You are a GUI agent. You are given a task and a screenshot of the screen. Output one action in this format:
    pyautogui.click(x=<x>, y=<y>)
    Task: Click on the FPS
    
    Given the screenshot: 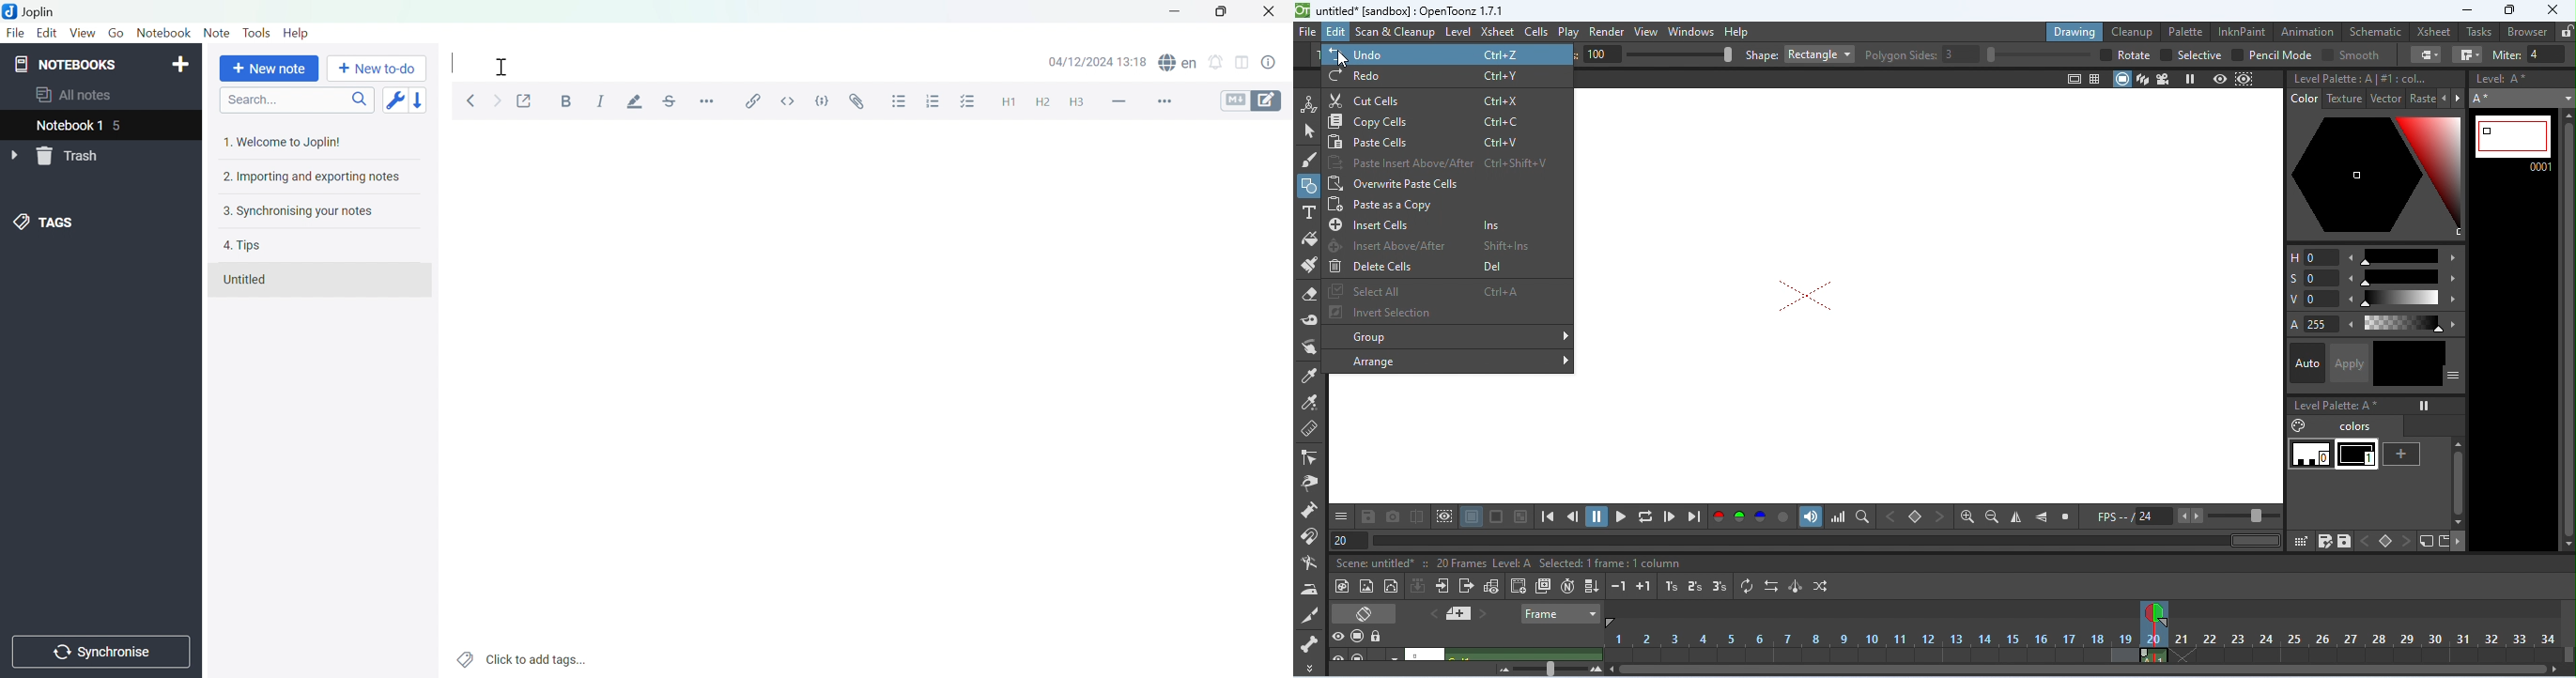 What is the action you would take?
    pyautogui.click(x=2187, y=517)
    